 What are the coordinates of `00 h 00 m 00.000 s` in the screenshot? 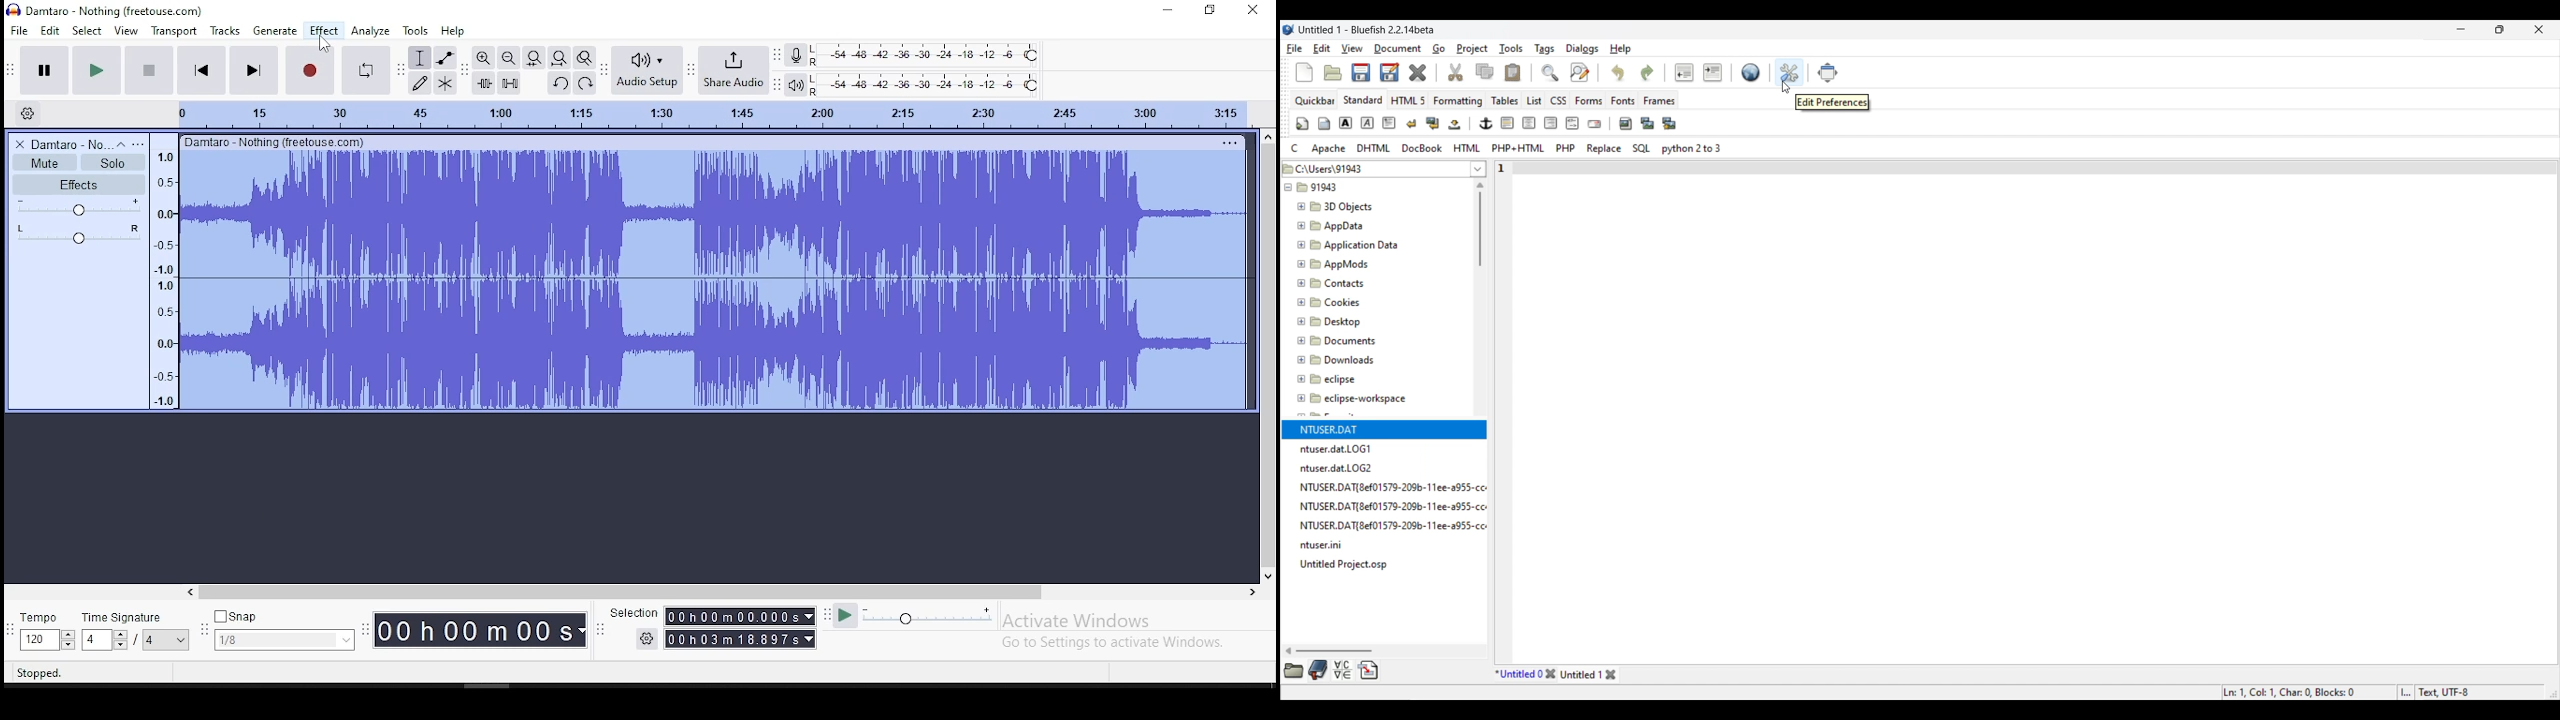 It's located at (741, 638).